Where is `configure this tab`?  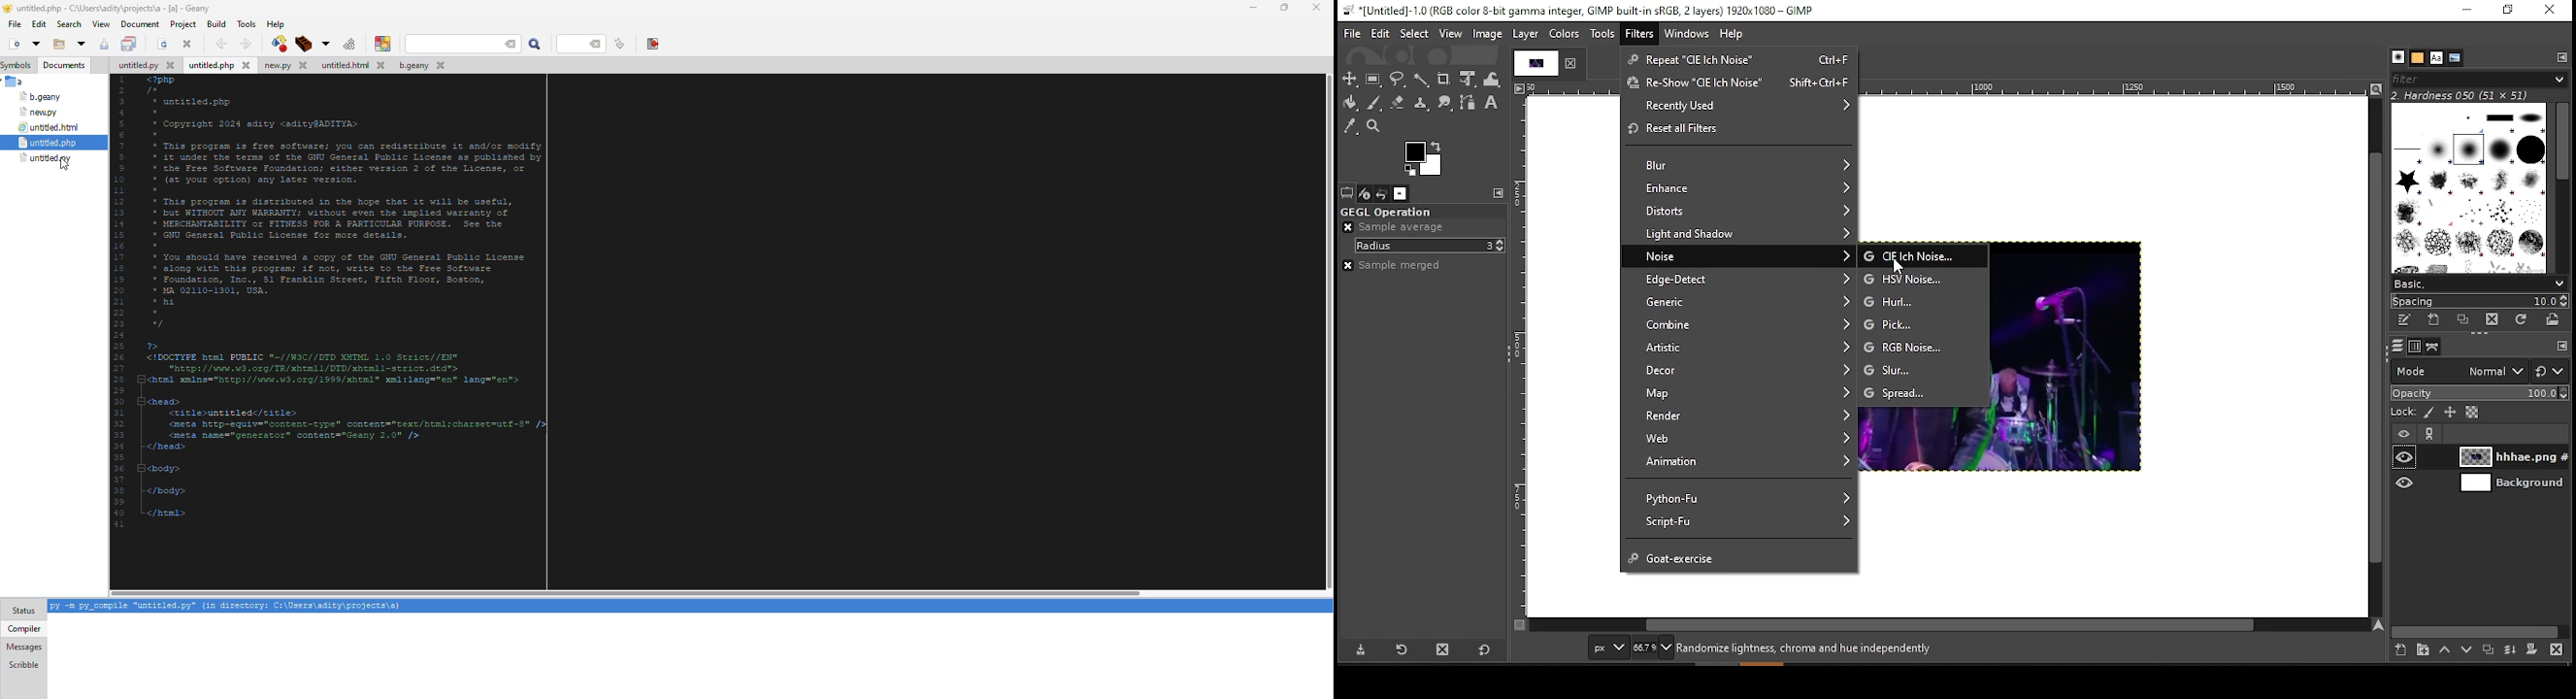 configure this tab is located at coordinates (2560, 346).